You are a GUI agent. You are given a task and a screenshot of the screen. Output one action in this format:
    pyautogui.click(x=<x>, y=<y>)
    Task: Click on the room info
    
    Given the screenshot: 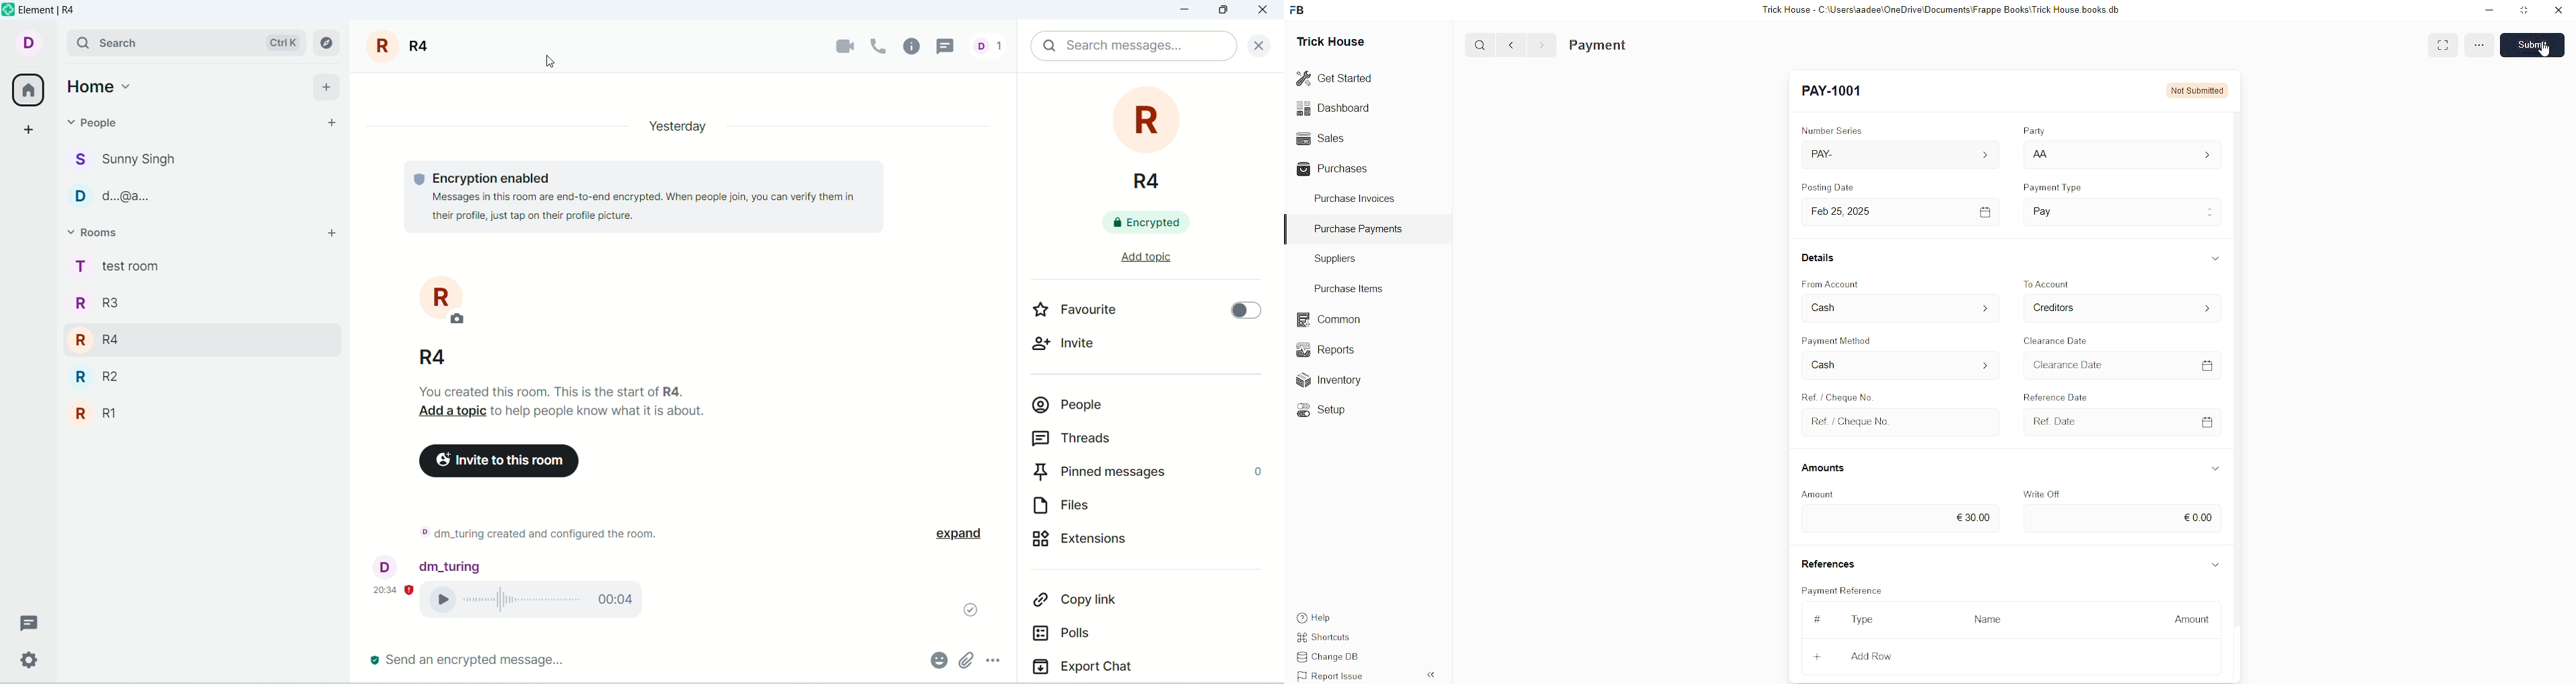 What is the action you would take?
    pyautogui.click(x=916, y=46)
    